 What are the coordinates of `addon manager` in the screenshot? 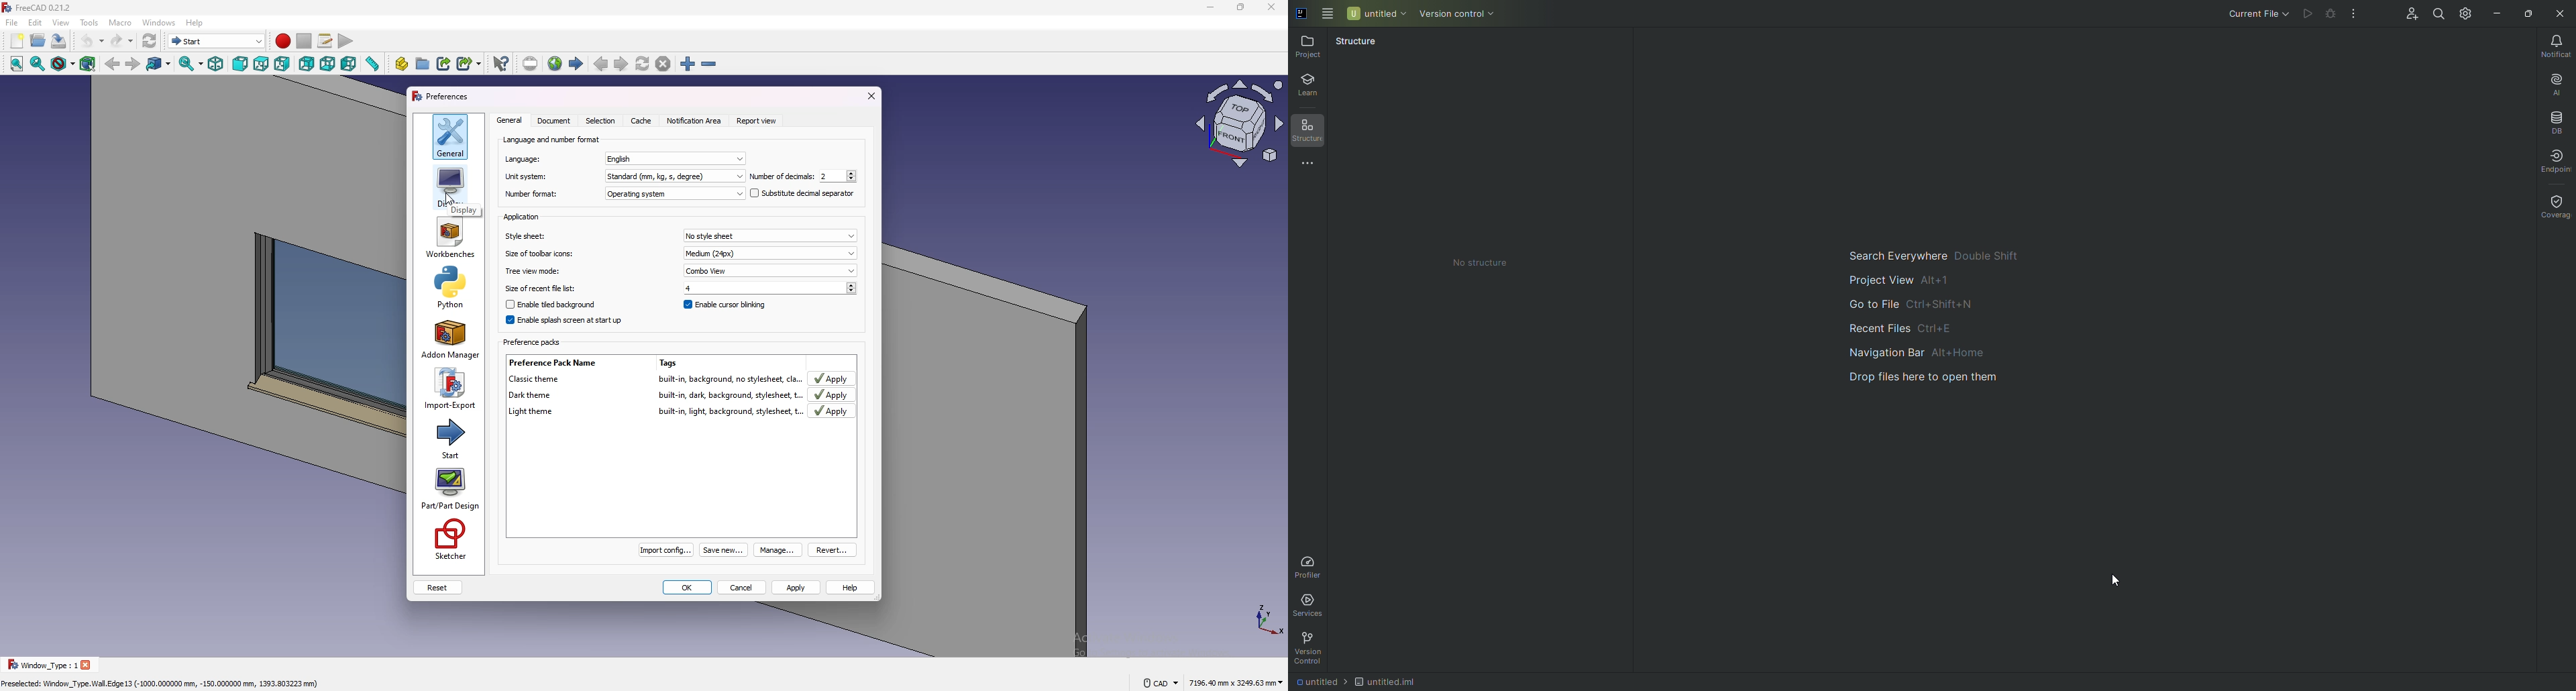 It's located at (450, 339).